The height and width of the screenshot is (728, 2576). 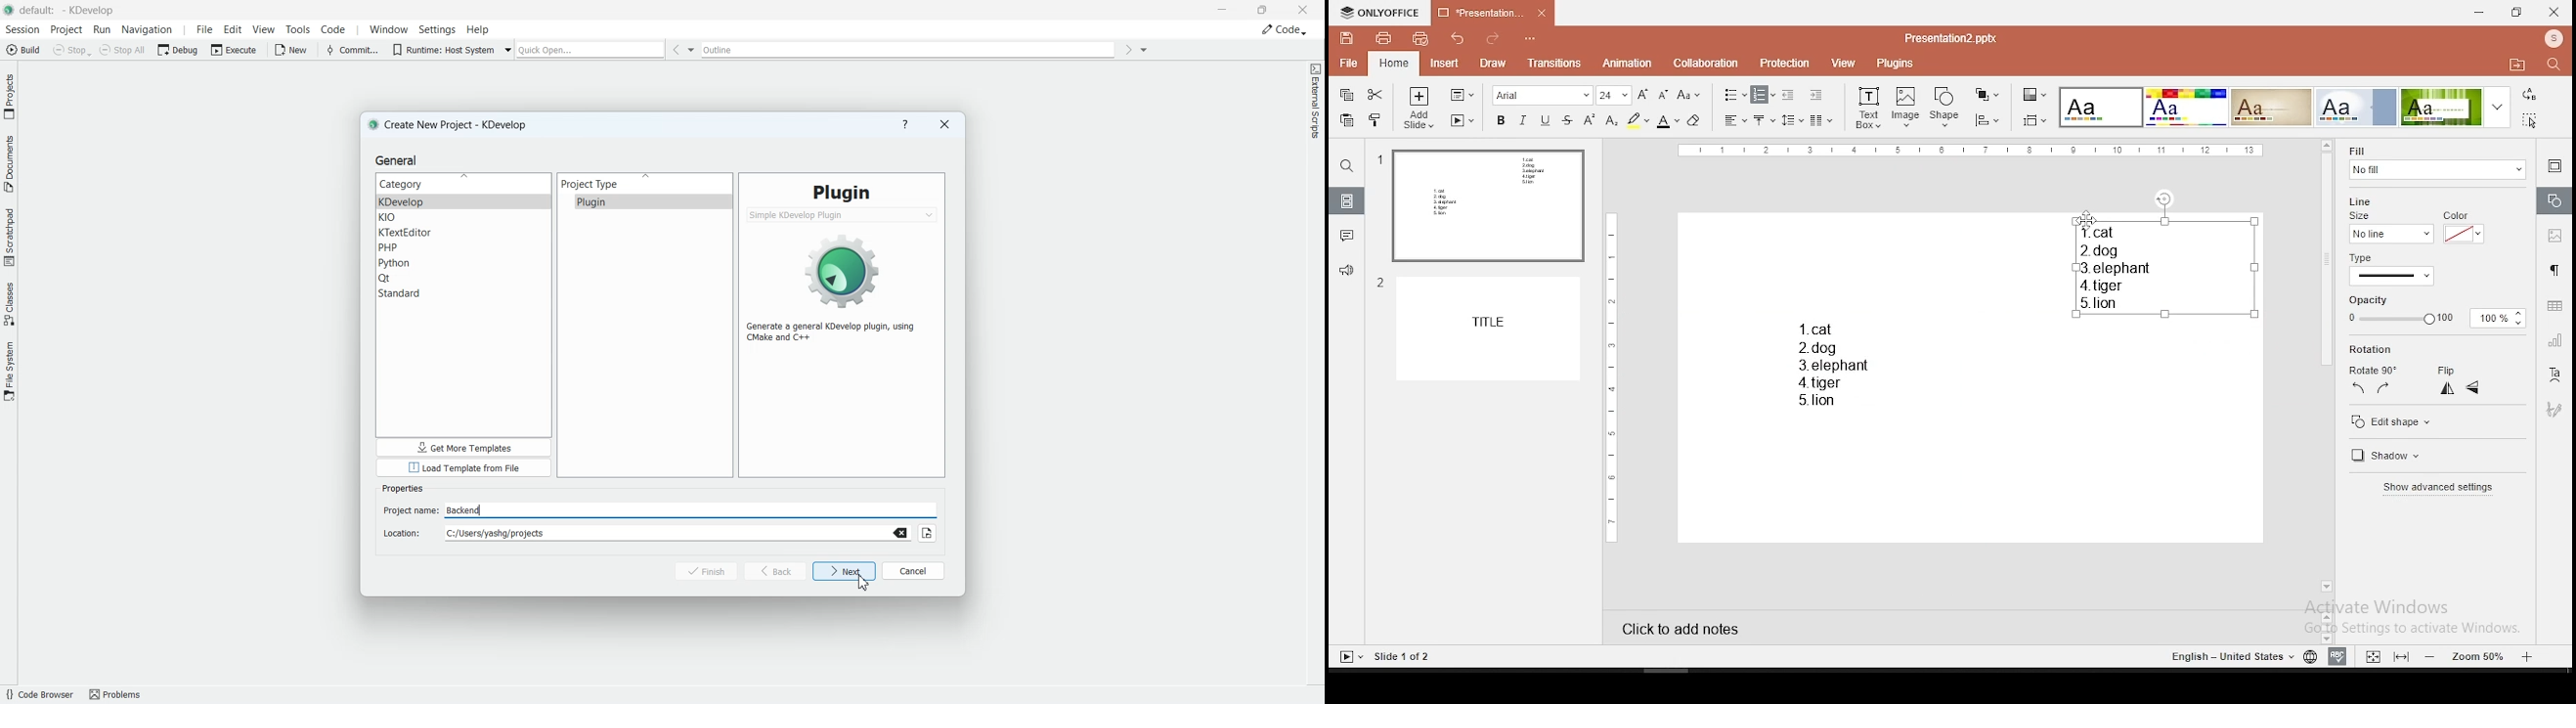 I want to click on shape, so click(x=1945, y=109).